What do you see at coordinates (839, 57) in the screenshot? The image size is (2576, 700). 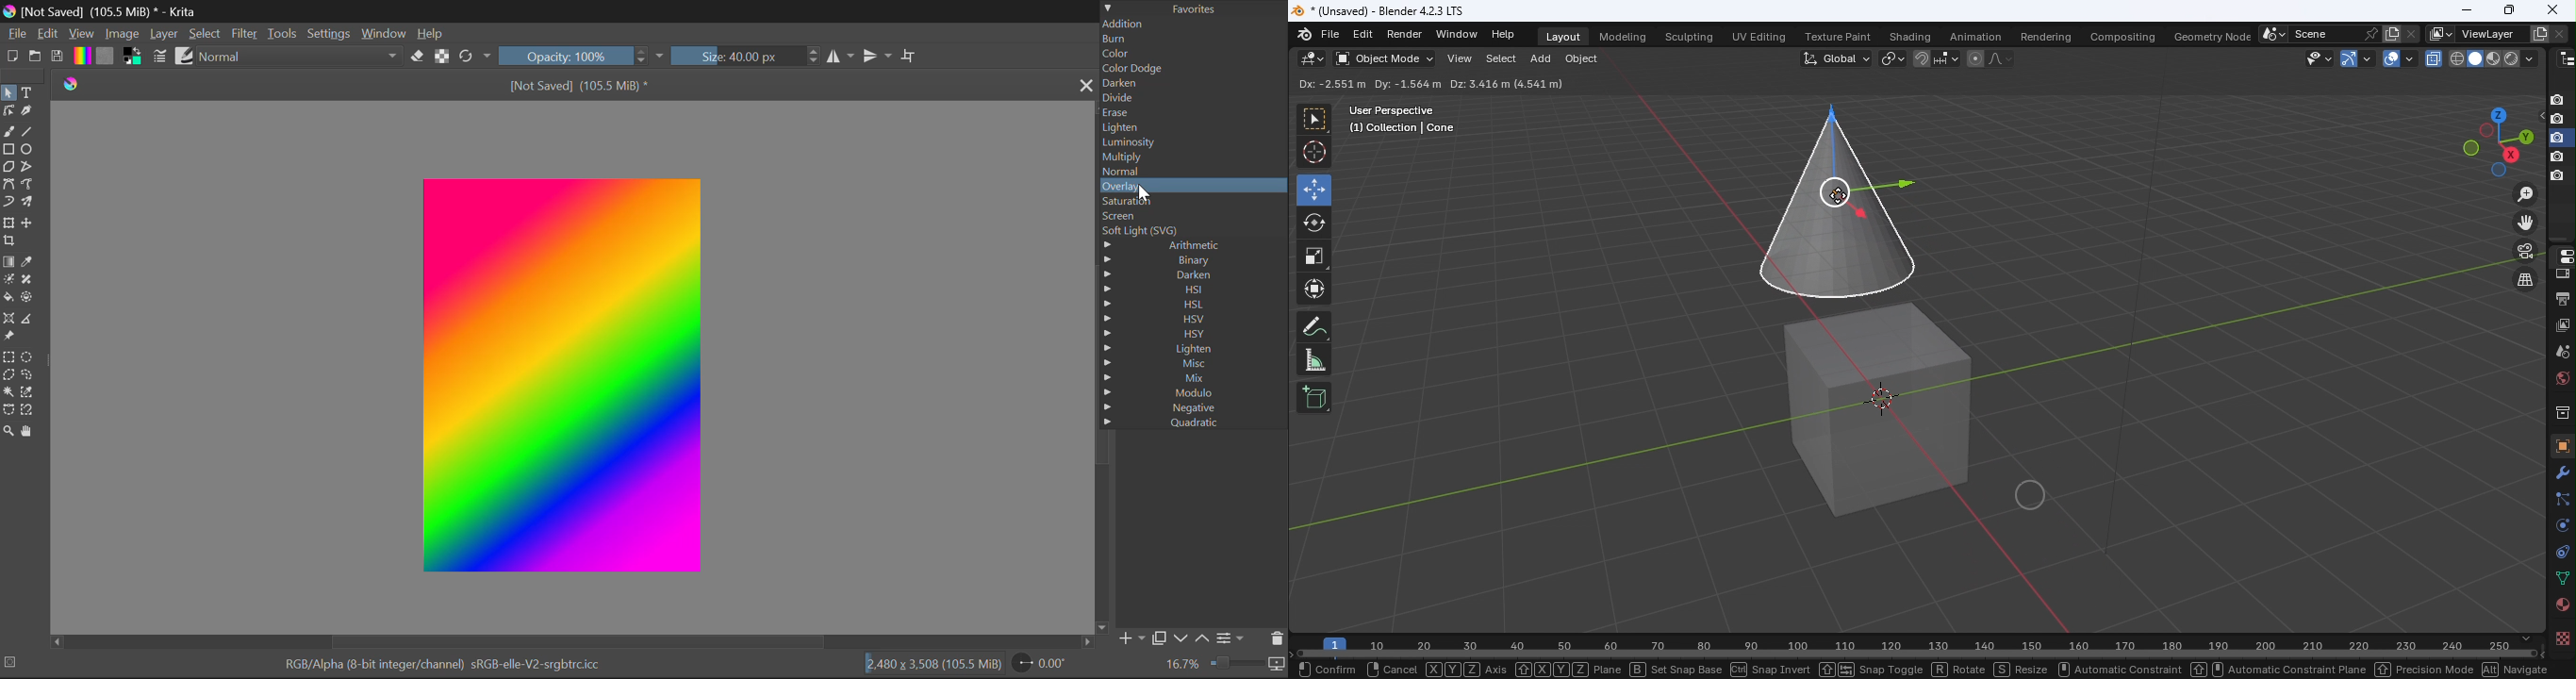 I see `Vertical Mirror Flip` at bounding box center [839, 57].